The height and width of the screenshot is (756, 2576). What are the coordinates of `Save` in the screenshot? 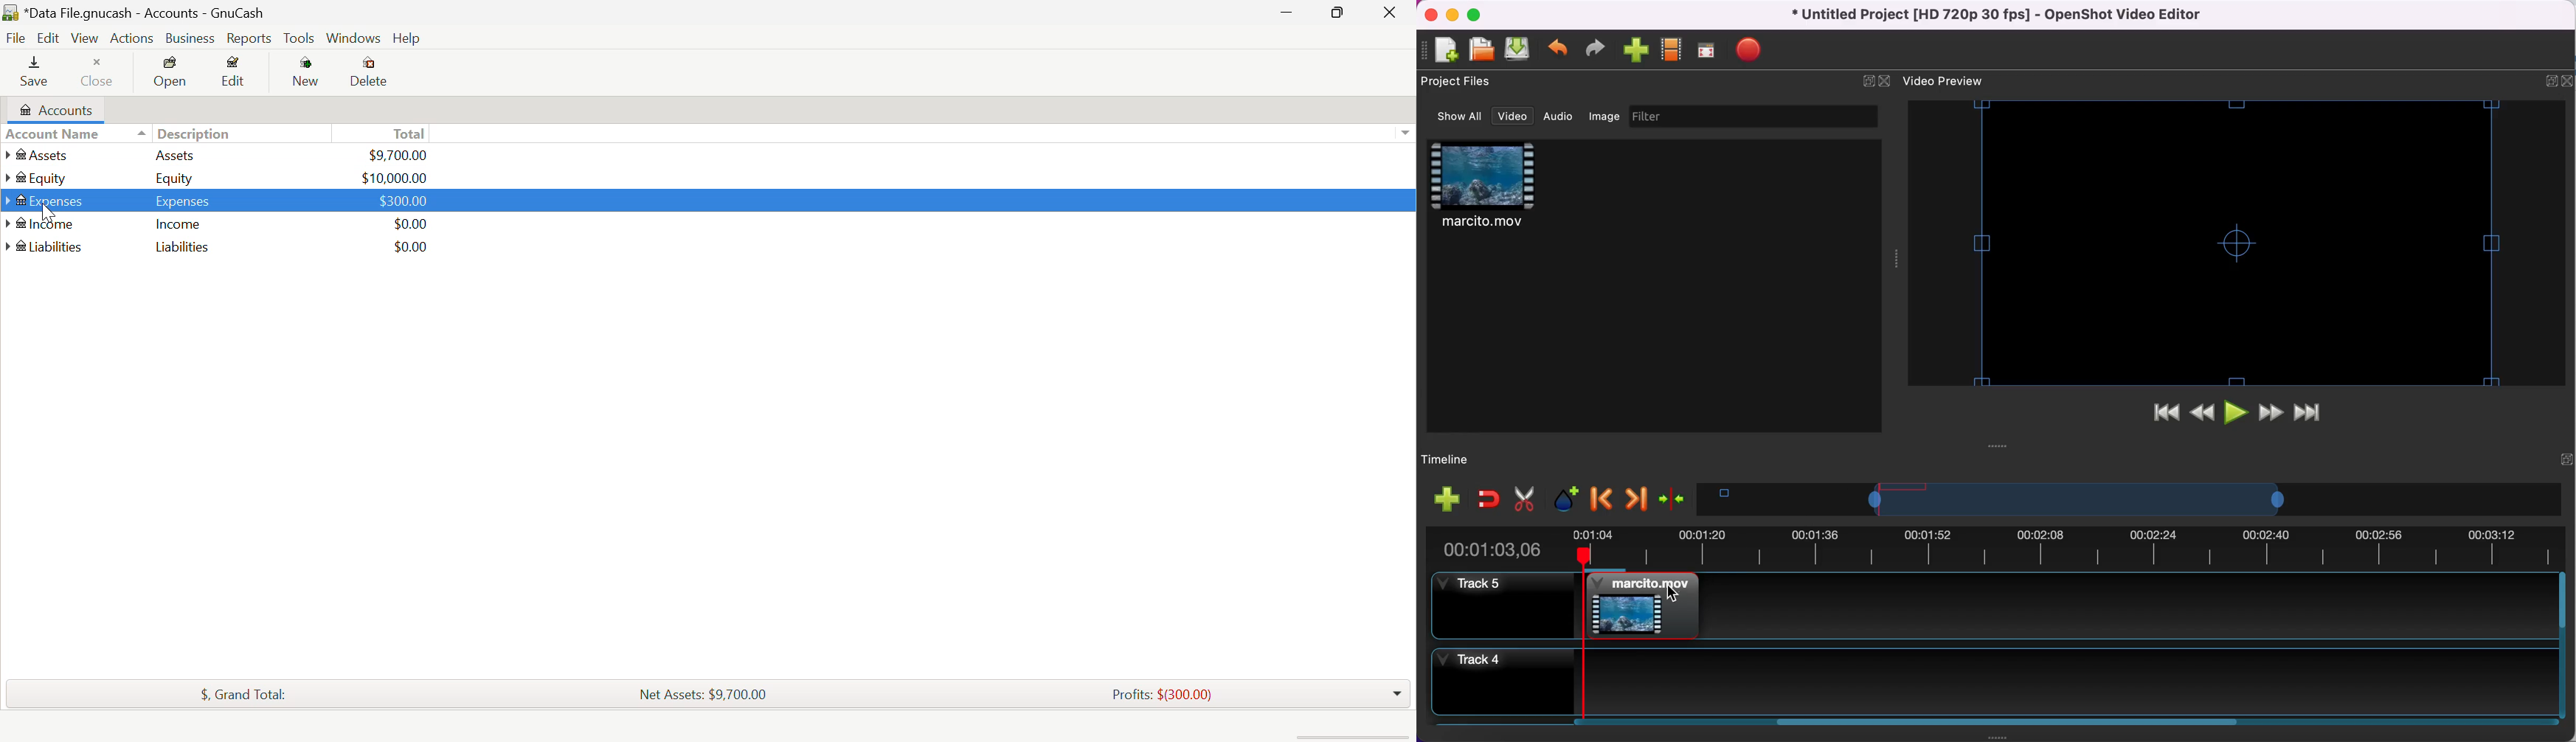 It's located at (35, 72).